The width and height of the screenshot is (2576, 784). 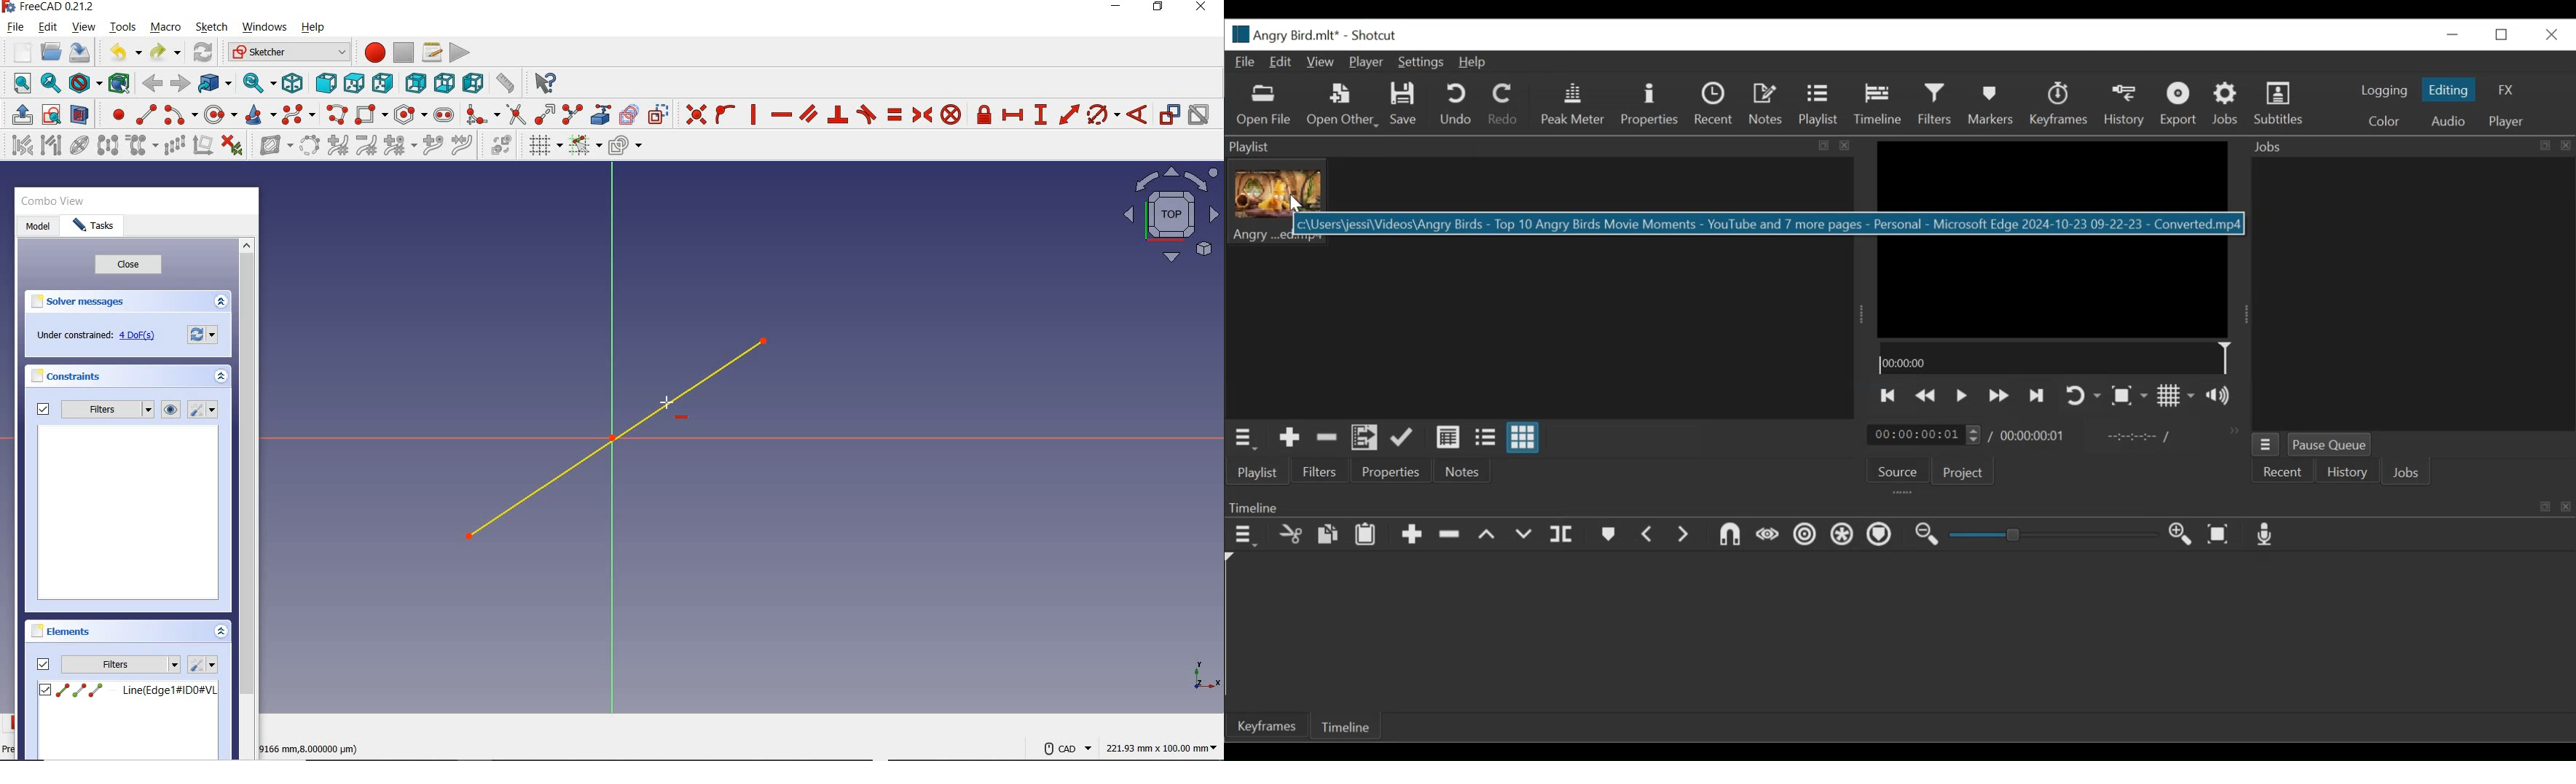 What do you see at coordinates (165, 53) in the screenshot?
I see `REDO` at bounding box center [165, 53].